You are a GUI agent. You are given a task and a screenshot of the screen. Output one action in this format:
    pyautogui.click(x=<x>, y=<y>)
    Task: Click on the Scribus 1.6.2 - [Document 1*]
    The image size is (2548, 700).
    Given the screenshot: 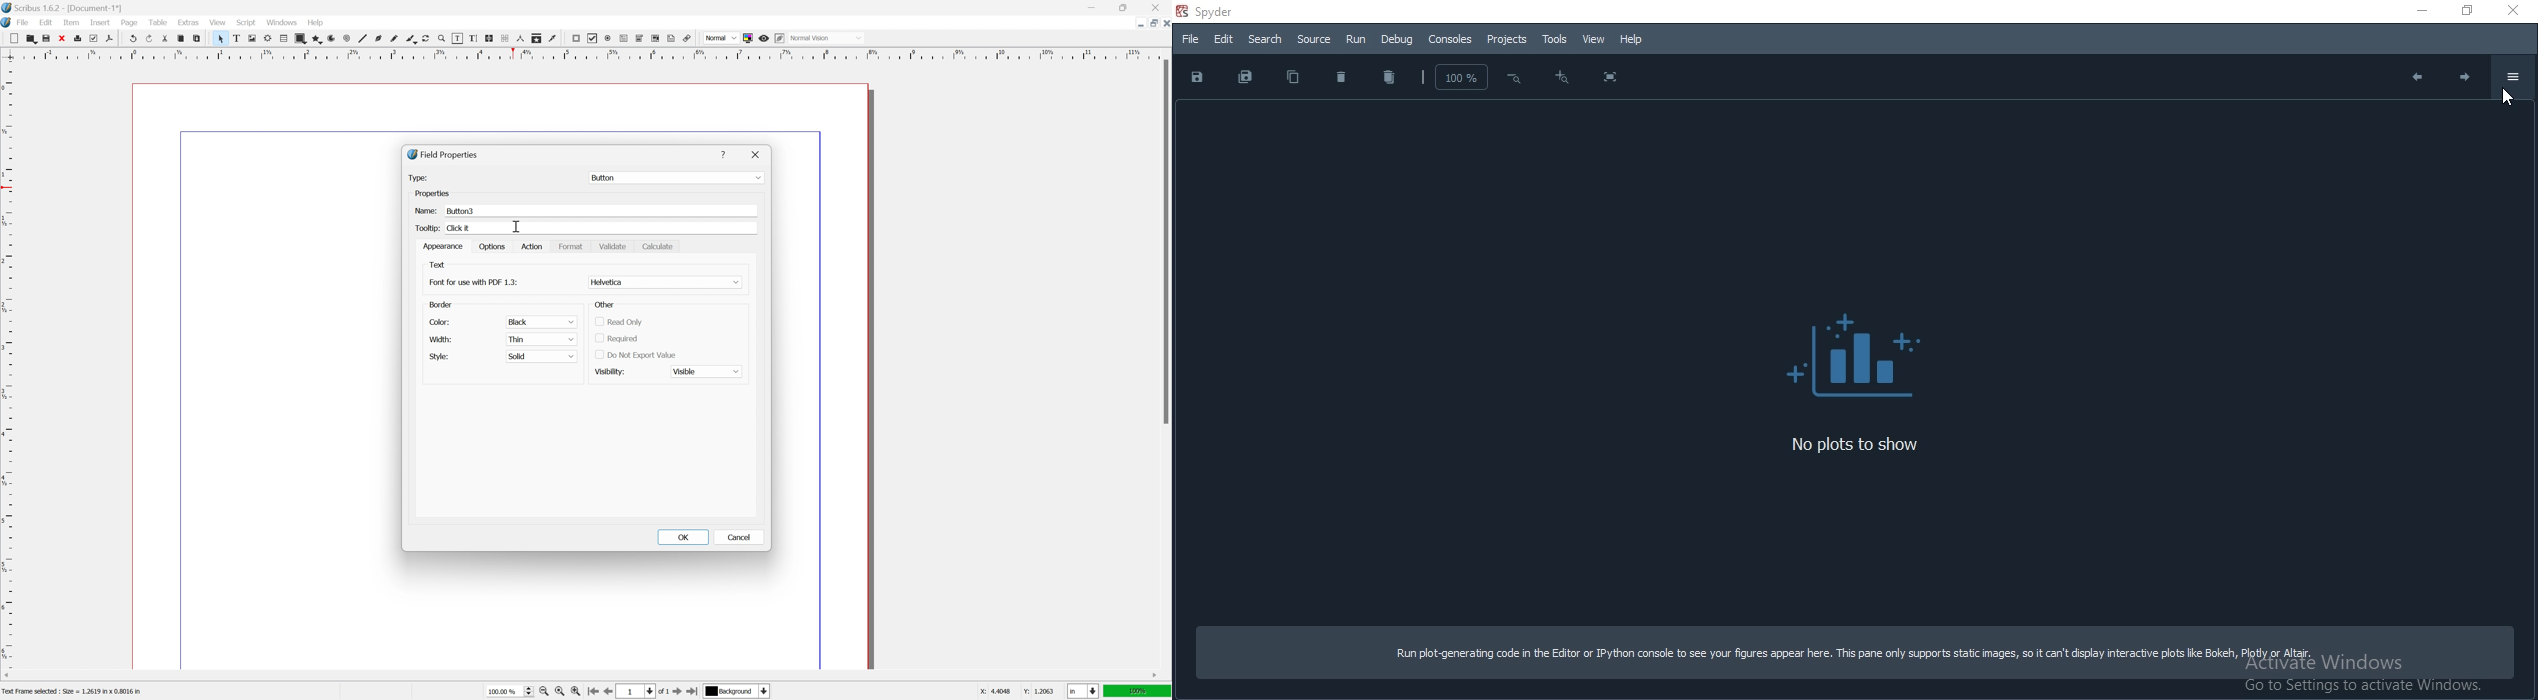 What is the action you would take?
    pyautogui.click(x=74, y=9)
    